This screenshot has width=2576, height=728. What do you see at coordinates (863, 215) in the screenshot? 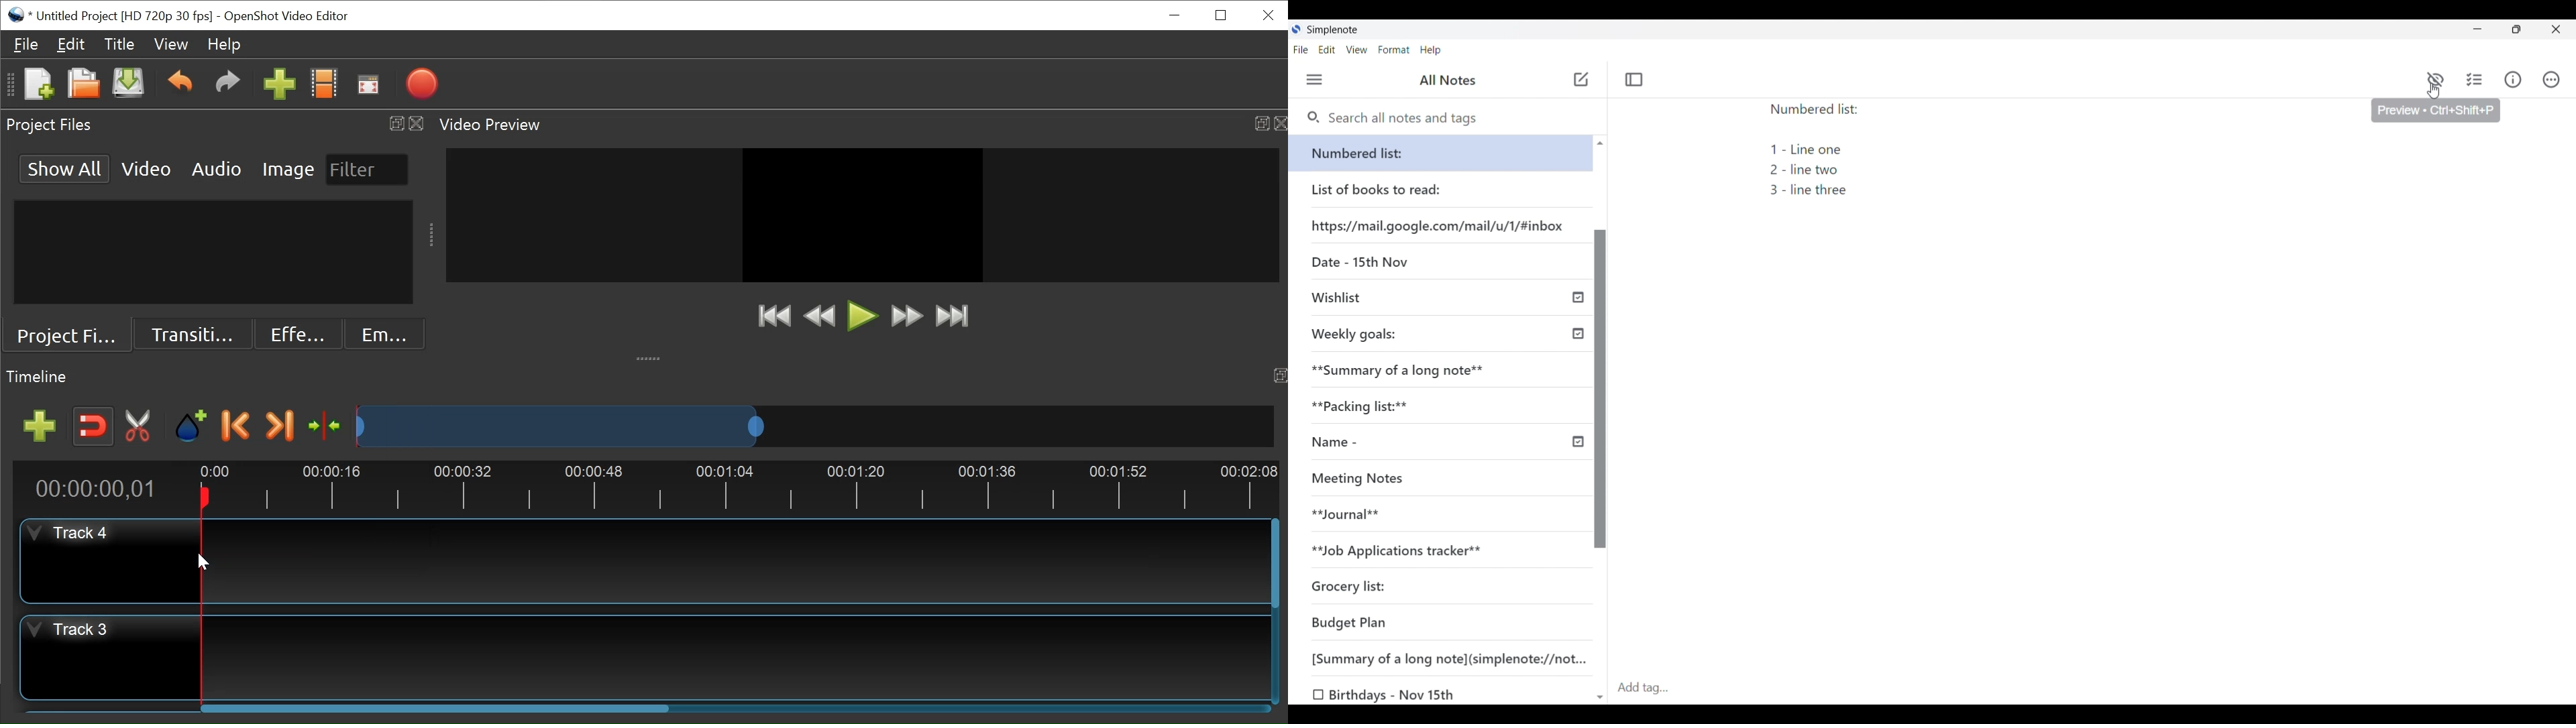
I see `Preview Window` at bounding box center [863, 215].